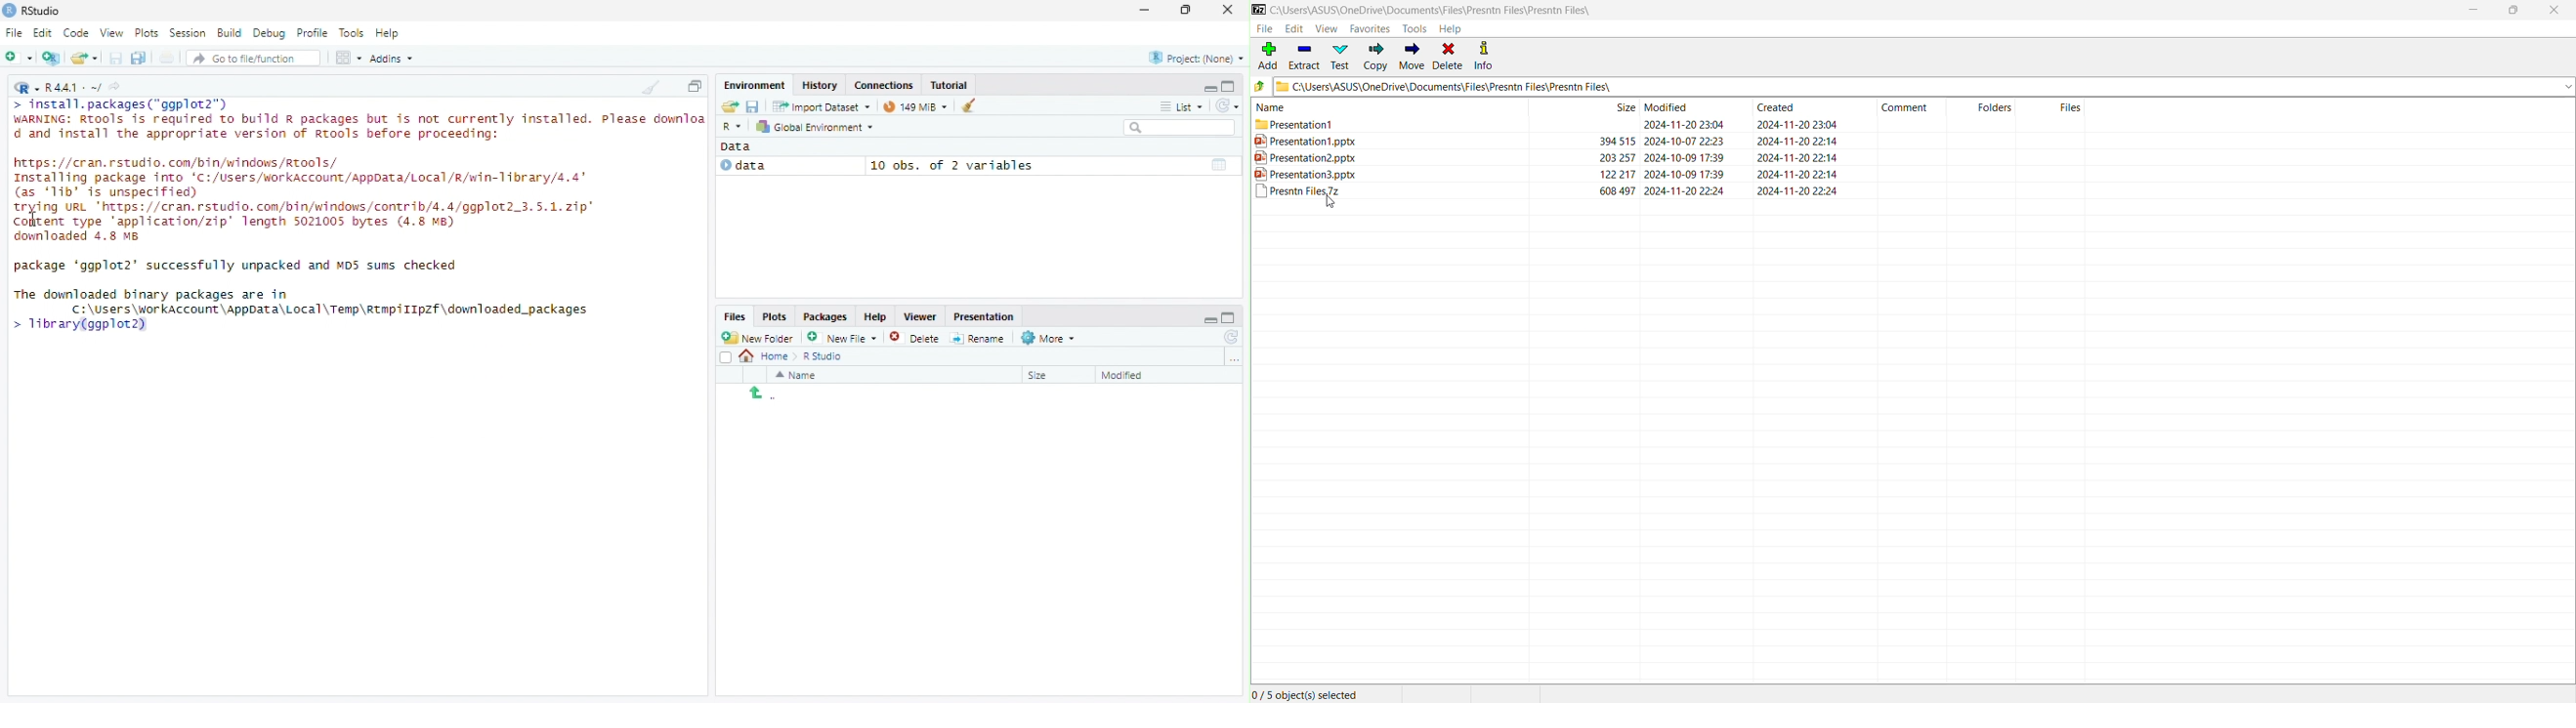  Describe the element at coordinates (1052, 165) in the screenshot. I see `10 obs, of 2 variables` at that location.